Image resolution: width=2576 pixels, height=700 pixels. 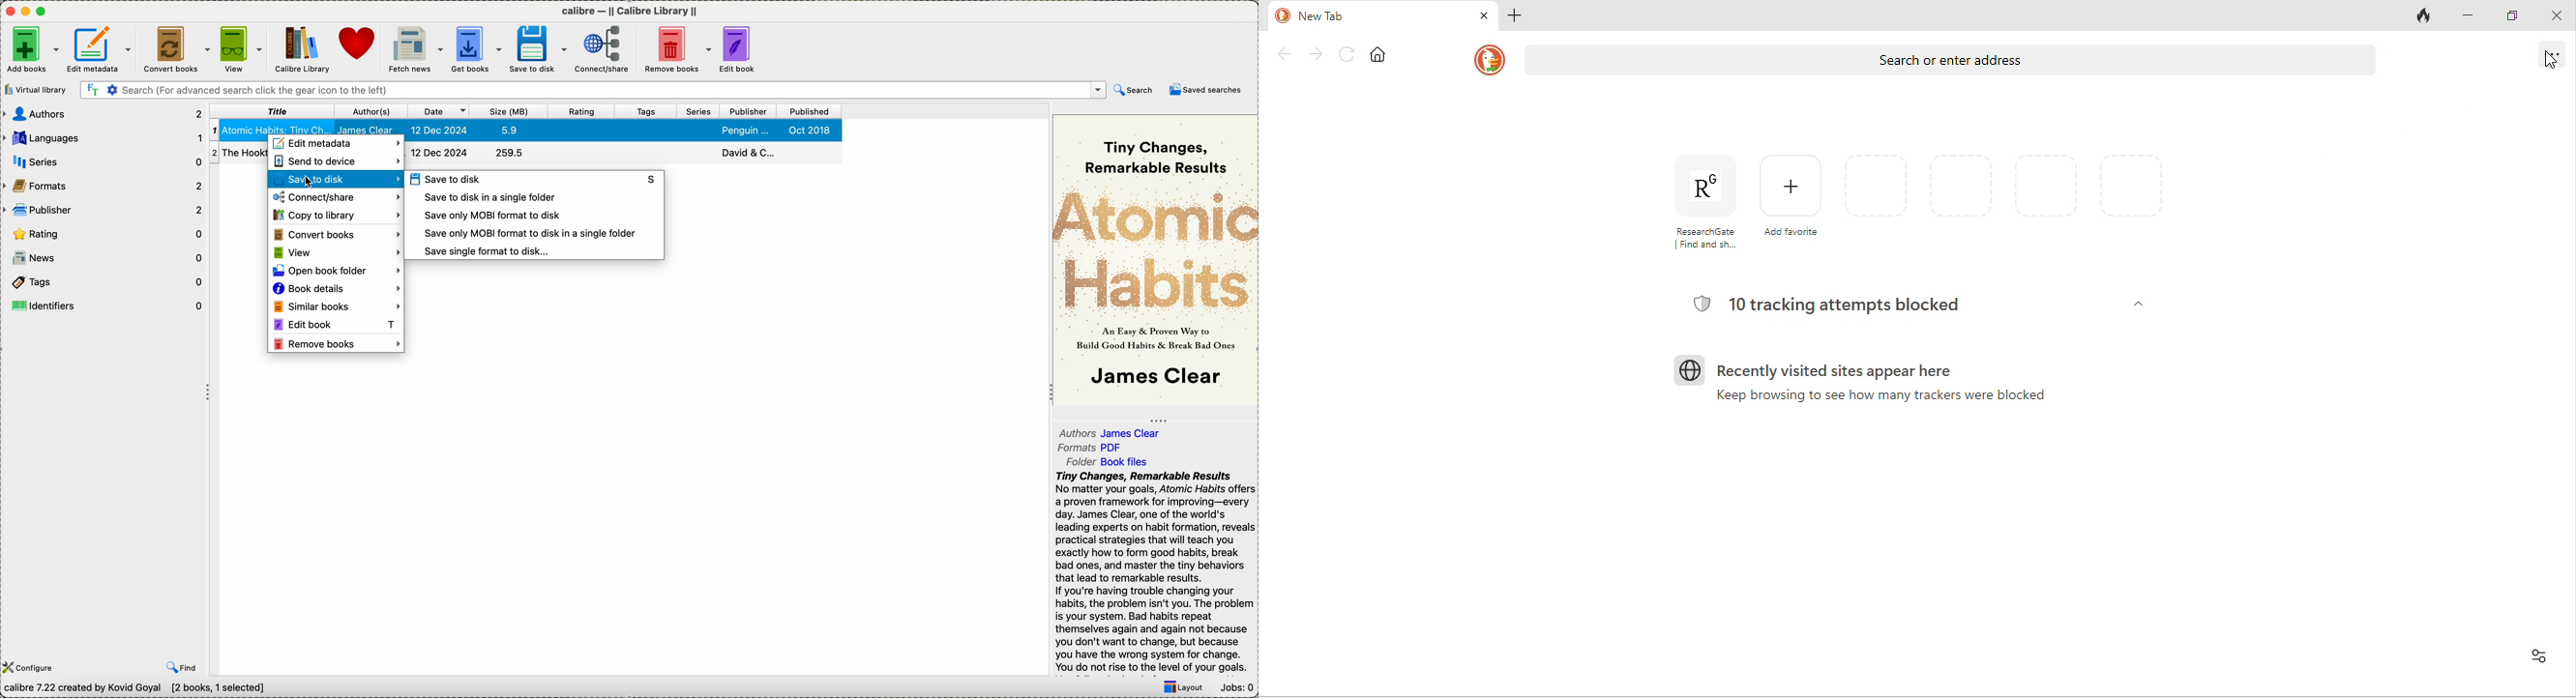 I want to click on The hooktionary book details, so click(x=623, y=154).